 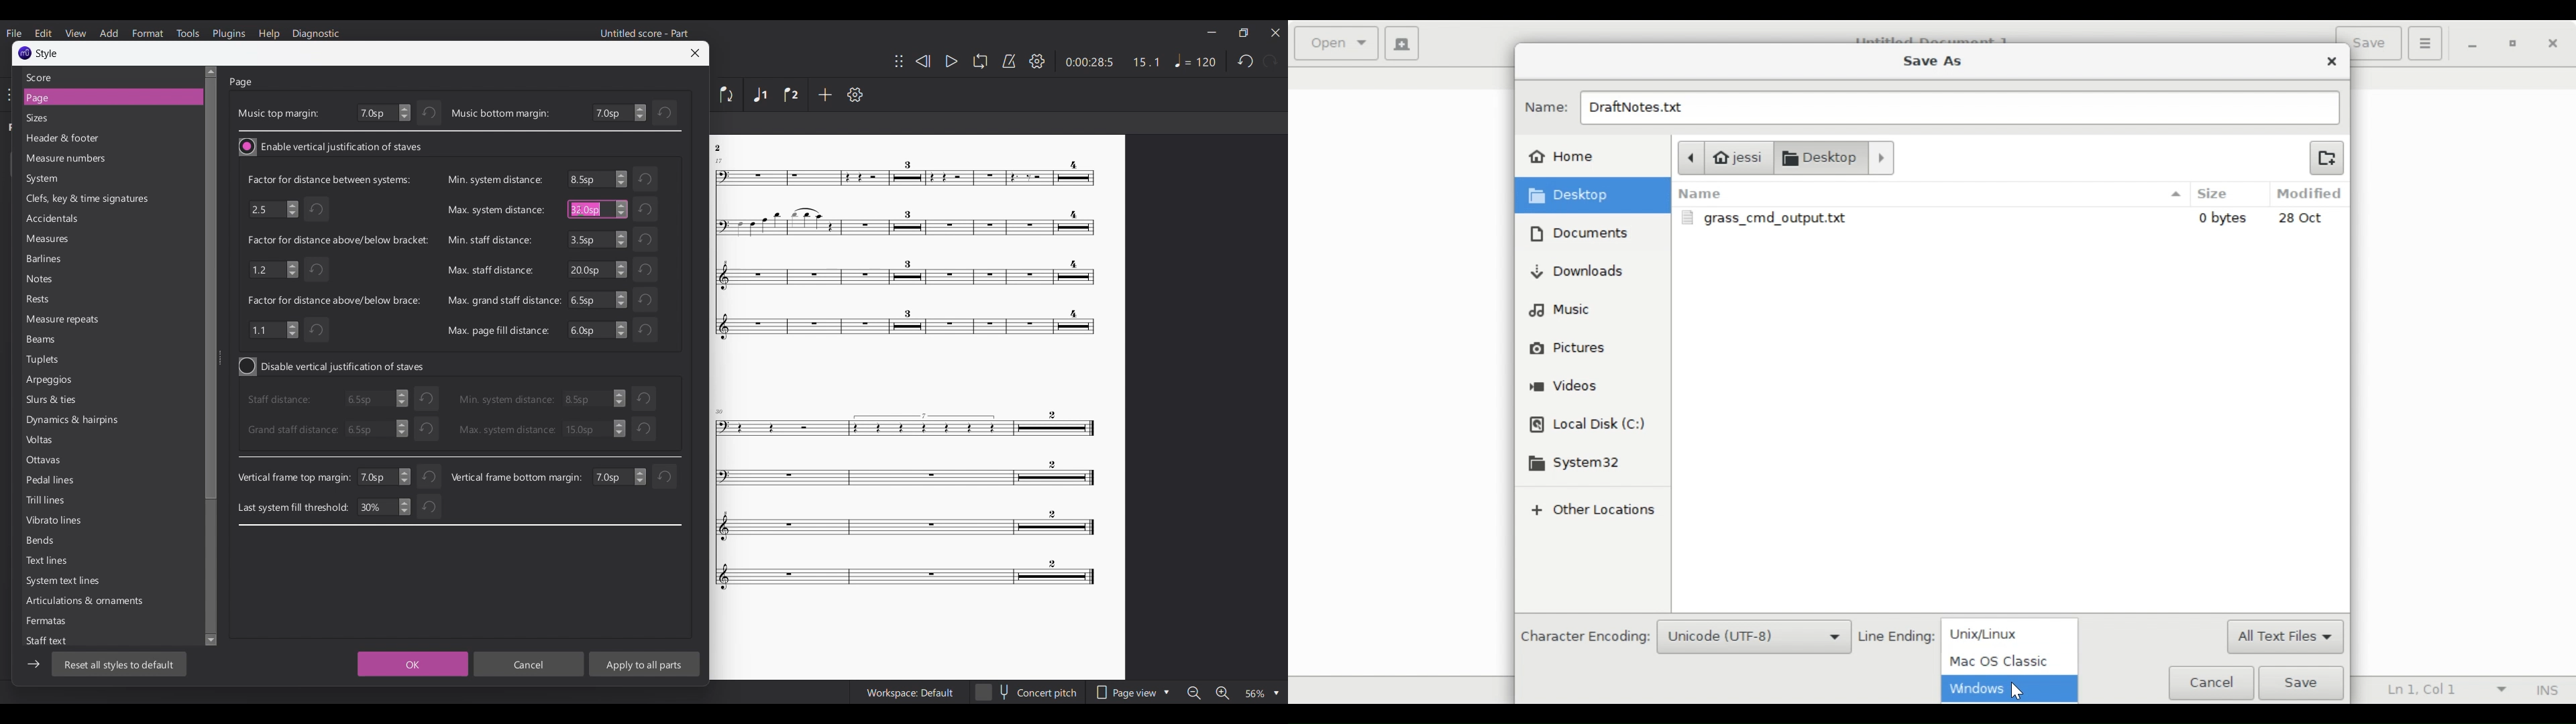 I want to click on 6.5sp, so click(x=374, y=429).